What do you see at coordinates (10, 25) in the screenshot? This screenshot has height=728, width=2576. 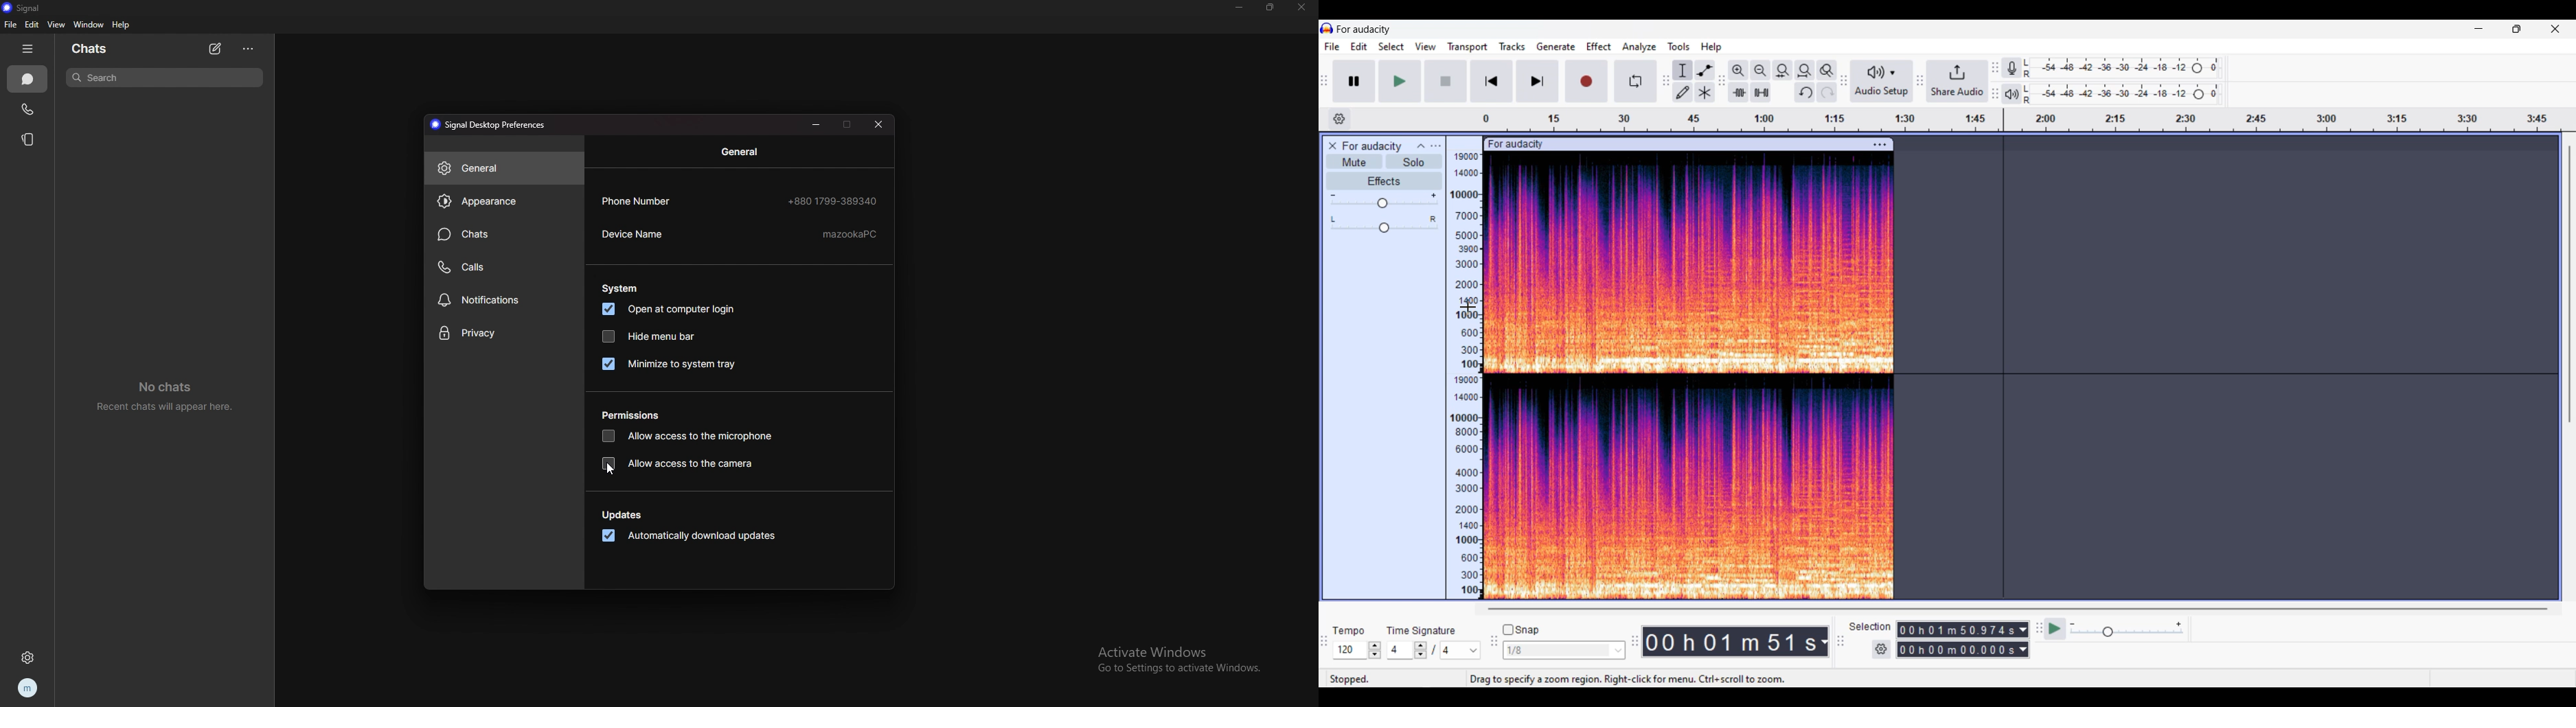 I see `file` at bounding box center [10, 25].